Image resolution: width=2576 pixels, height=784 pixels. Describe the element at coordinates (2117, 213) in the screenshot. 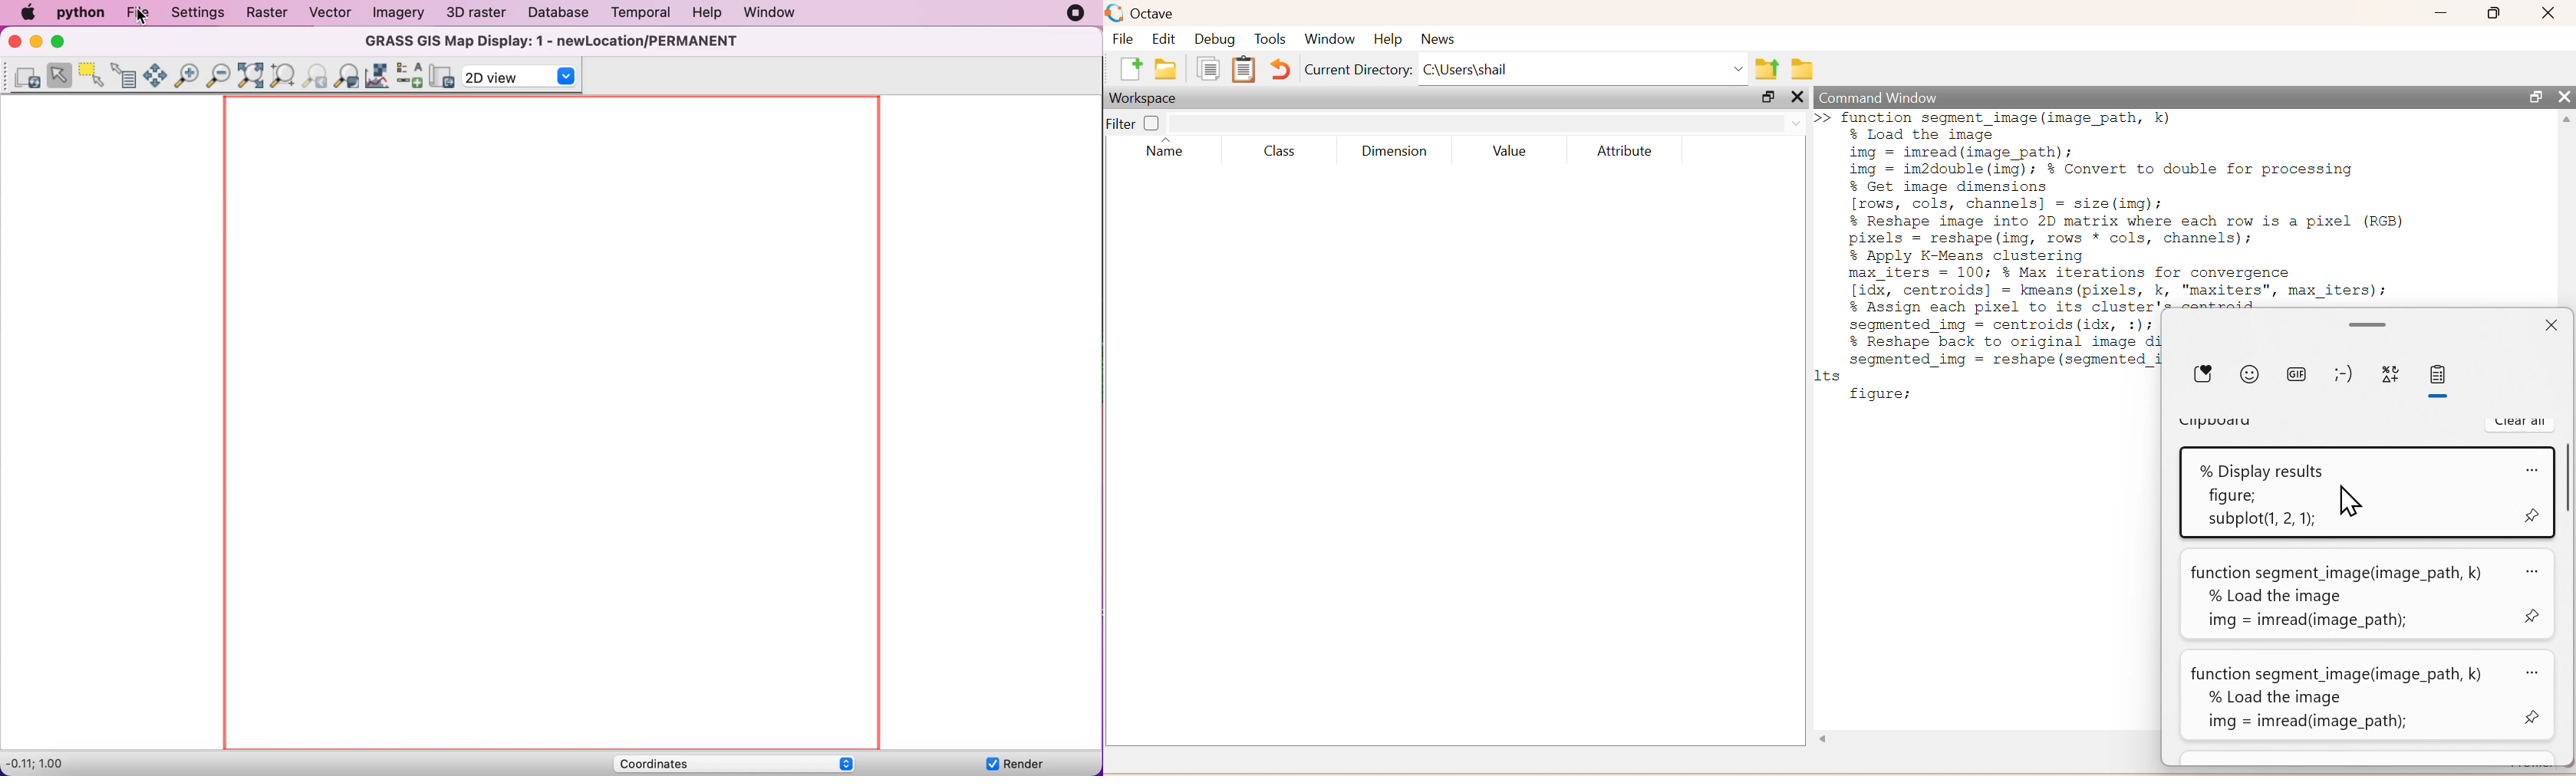

I see `function segment_image (image_path, k)% Load the imageimg = imread(image_path);img = im2double (img); % Convert to double for processing% Get image dimensions[rows, cols, channels] = size (img);% Reshape image into 2D matrix where each row is a pixel (RGB)pixels = reshape (img, rows * cols, channels);% Apply K-Means clusteringmax_iters = 100; % Max iterations for convergence[idx, centroids] = kmeans (pixels, k, "maxiters", max_iters);% Assign each pixel to its cluster's centroids` at that location.